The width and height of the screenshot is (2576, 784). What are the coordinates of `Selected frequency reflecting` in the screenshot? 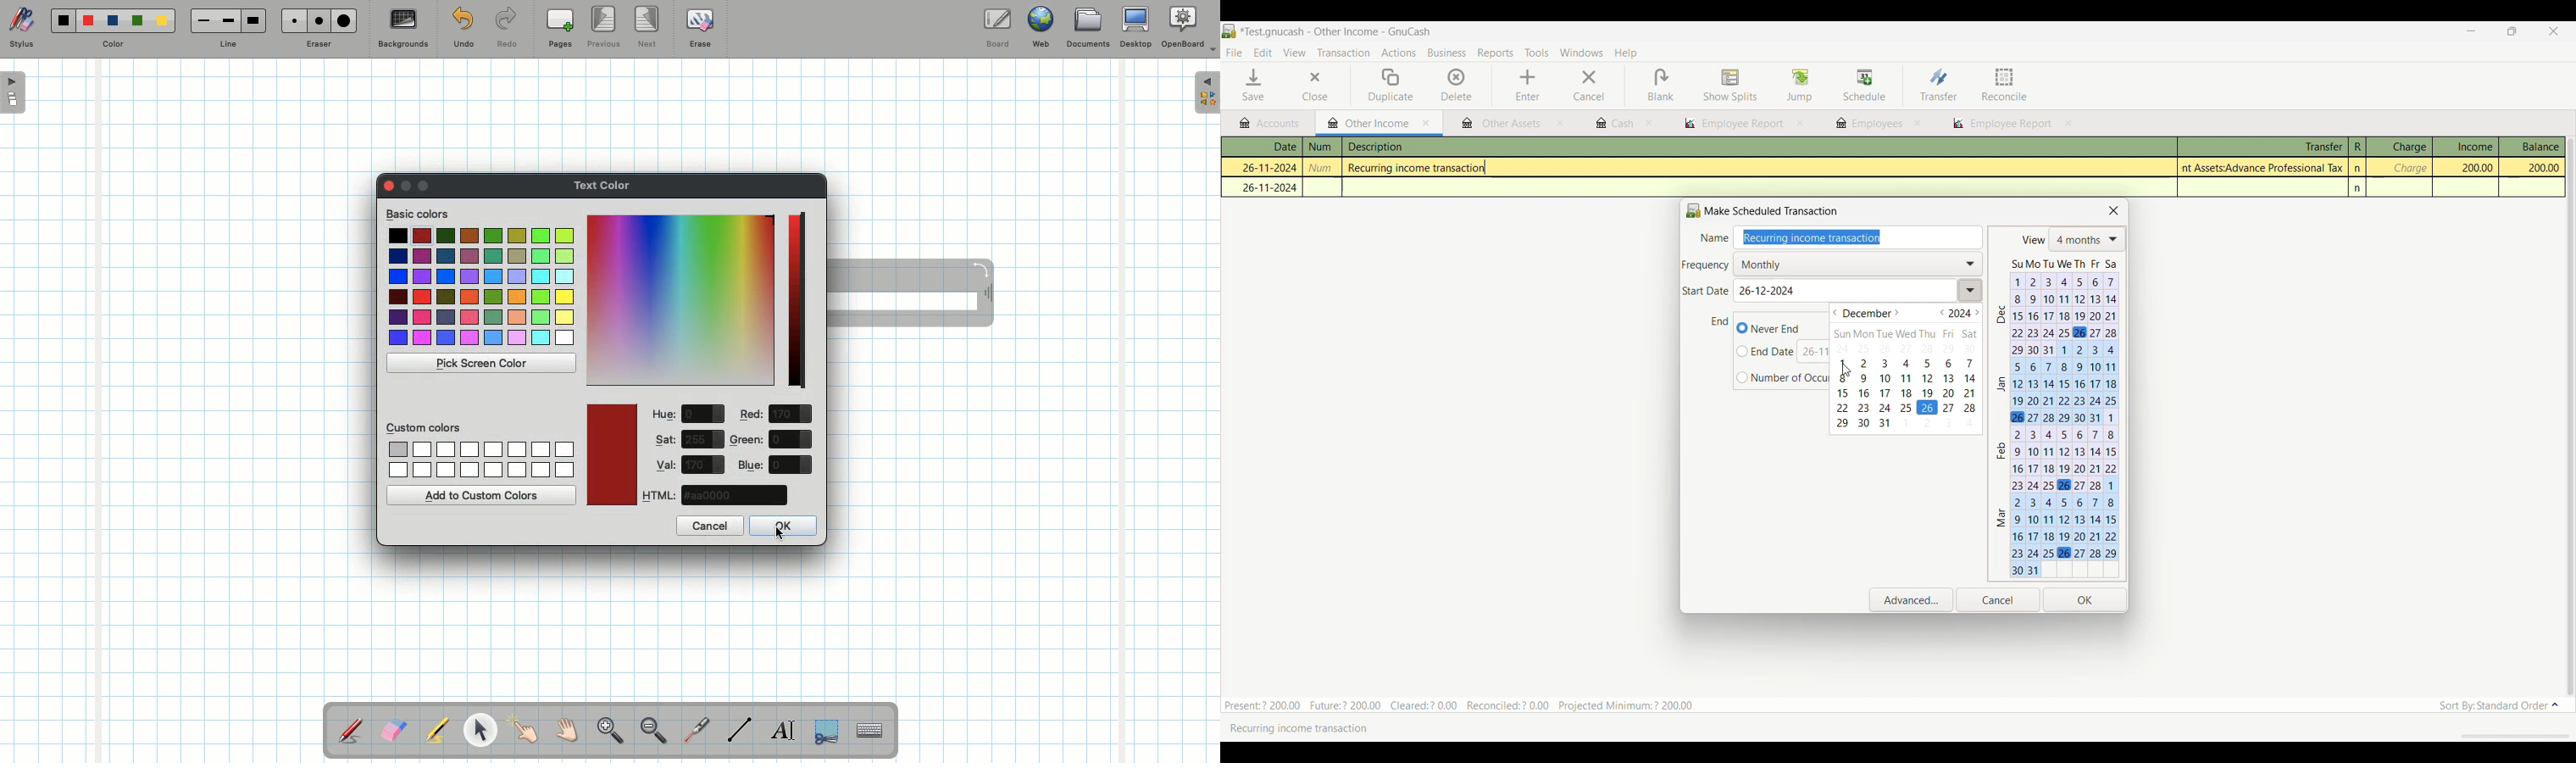 It's located at (1861, 264).